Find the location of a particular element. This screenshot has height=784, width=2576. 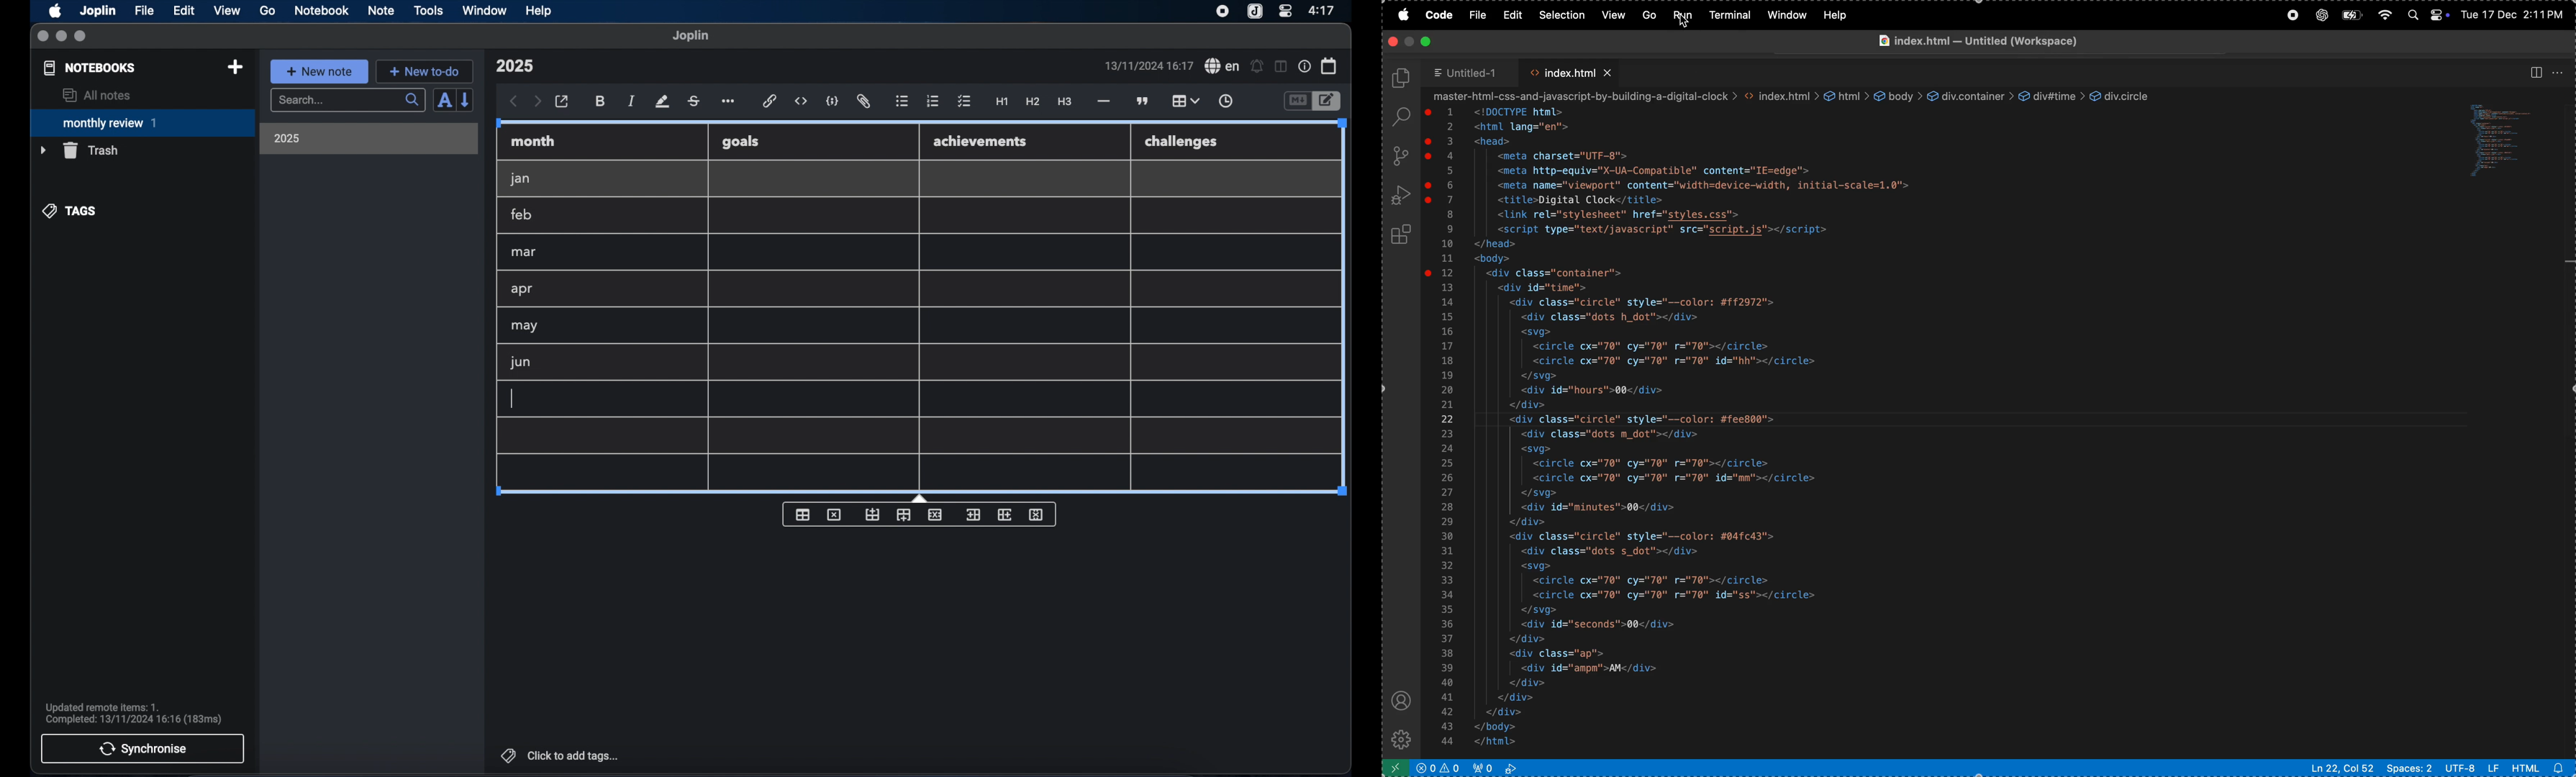

may is located at coordinates (524, 326).